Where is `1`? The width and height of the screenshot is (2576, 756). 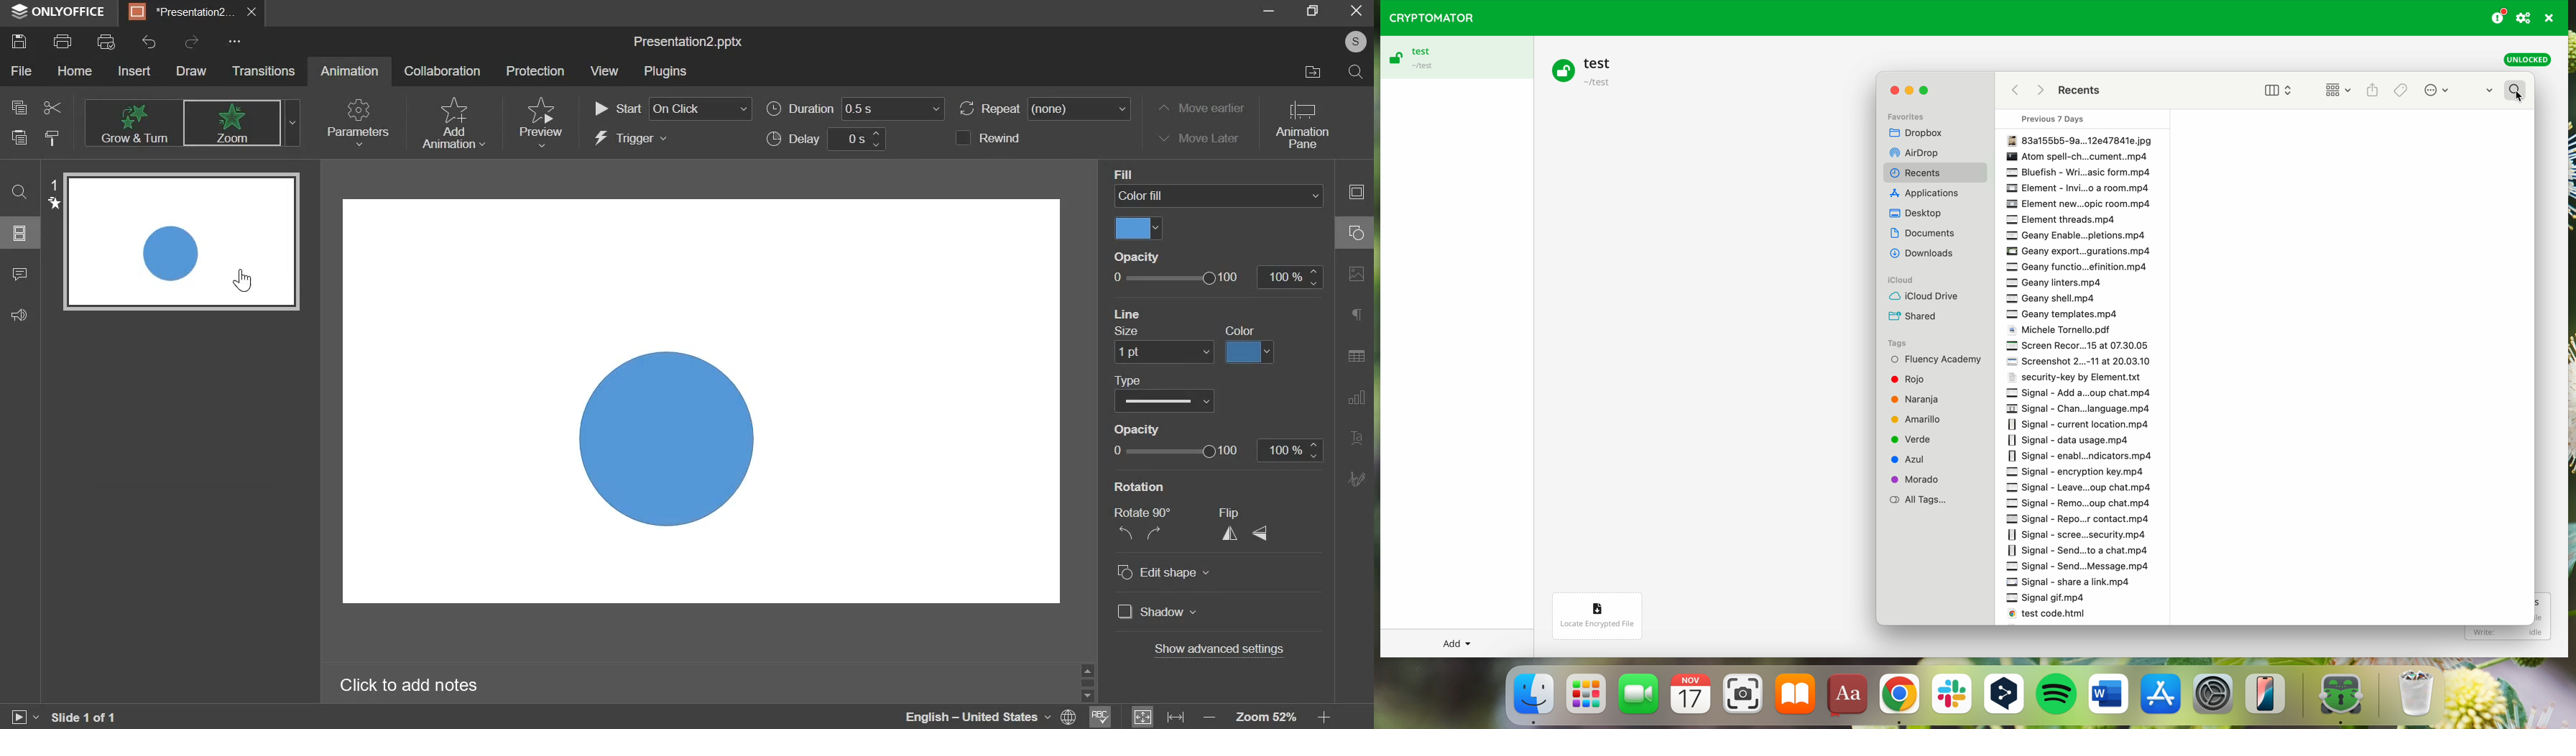
1 is located at coordinates (47, 195).